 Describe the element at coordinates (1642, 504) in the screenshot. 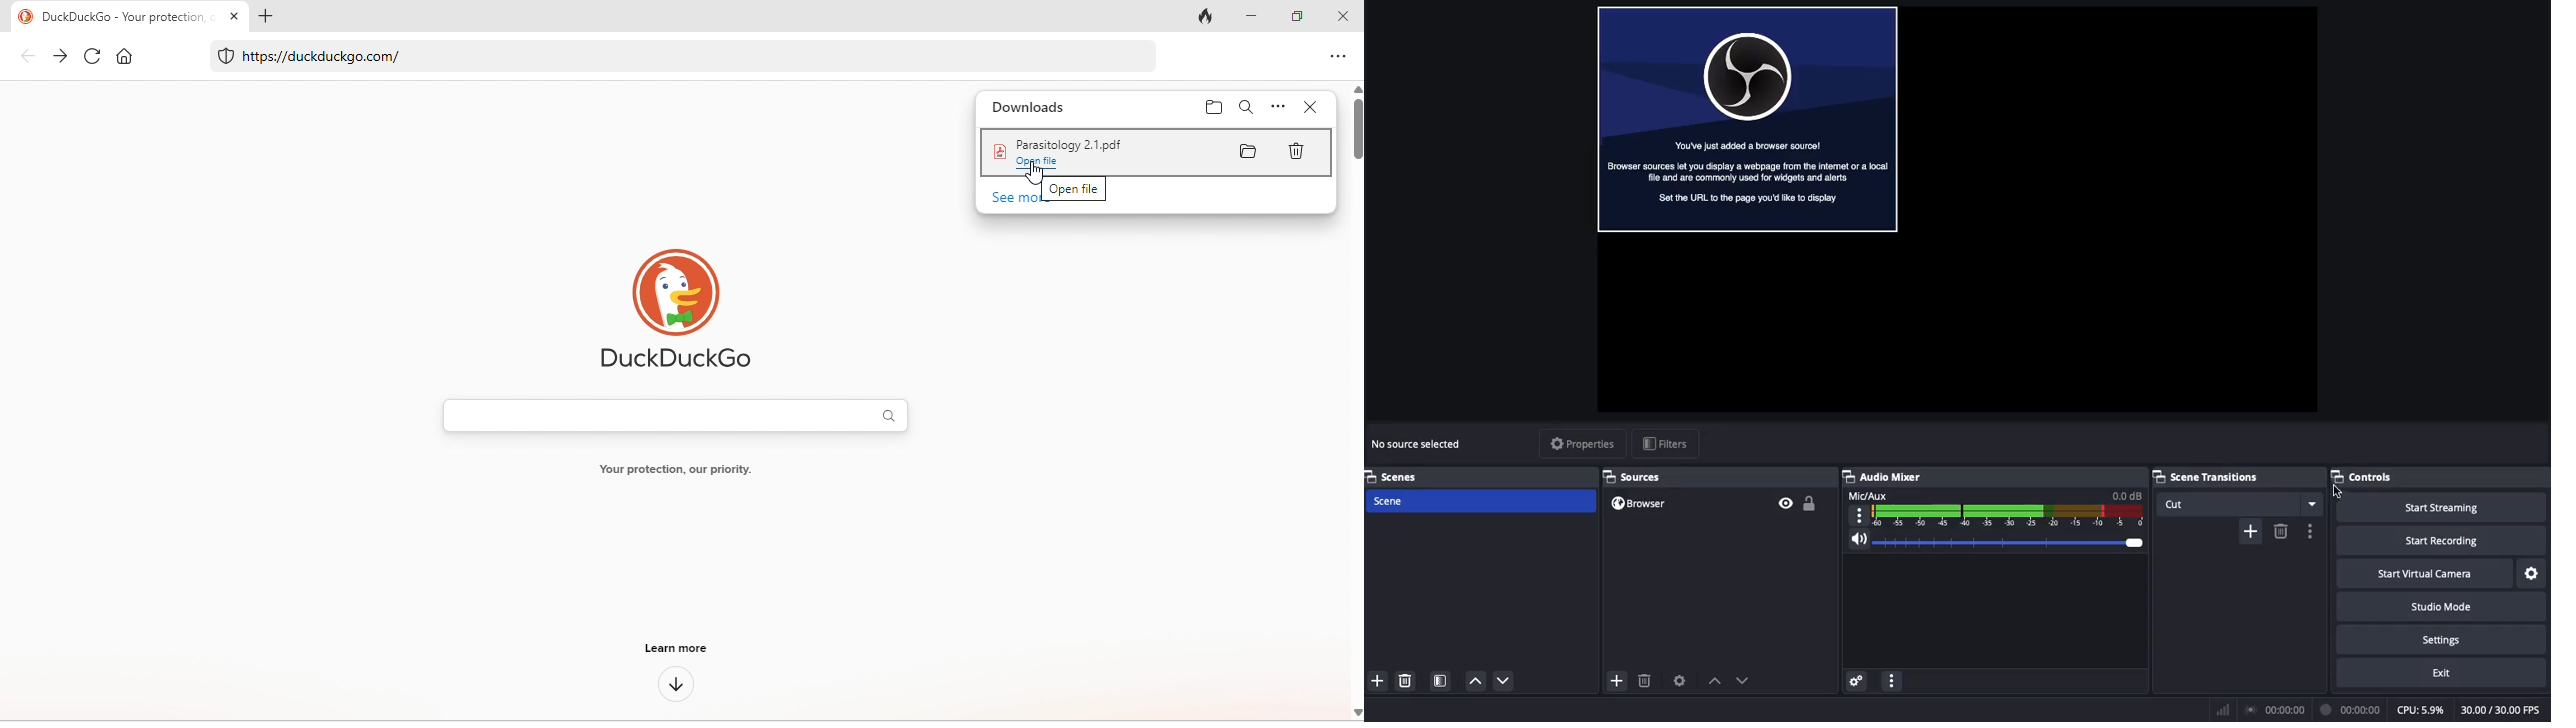

I see `Browser` at that location.